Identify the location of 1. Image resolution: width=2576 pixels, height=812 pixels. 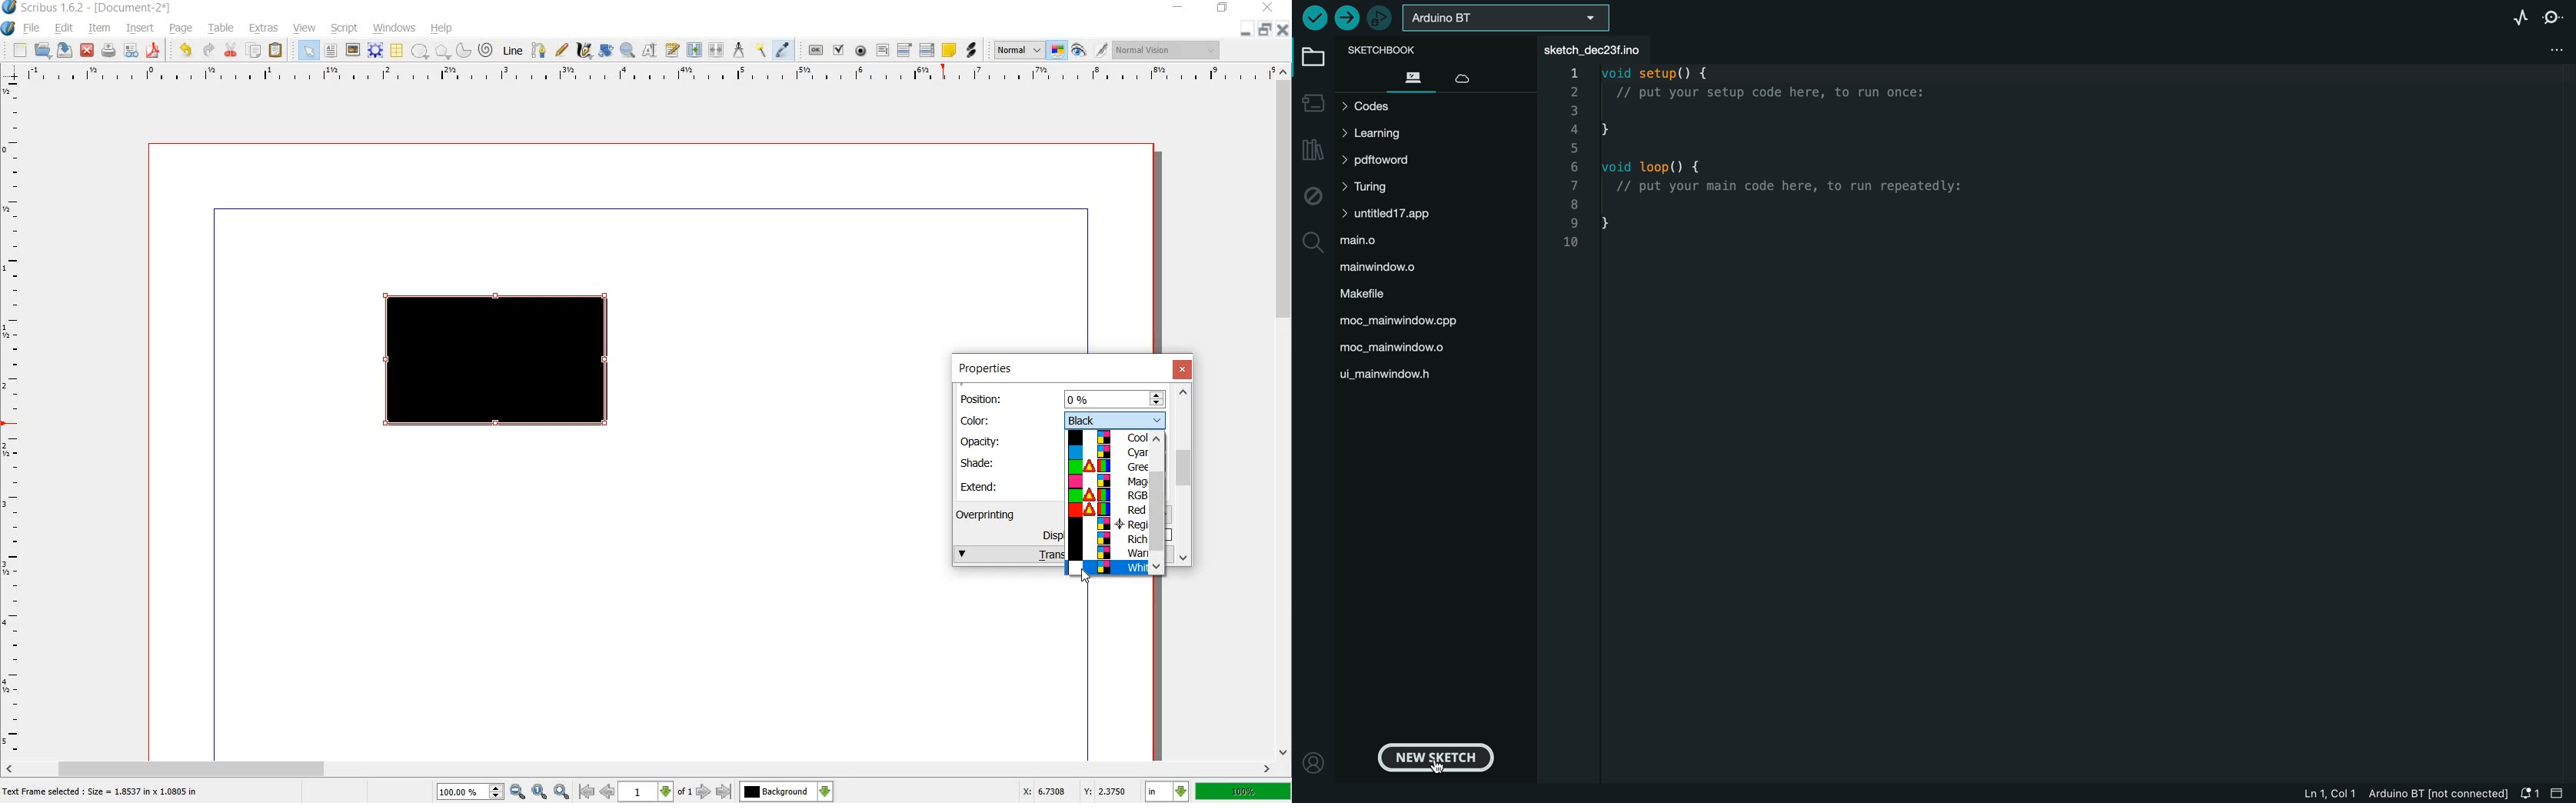
(644, 792).